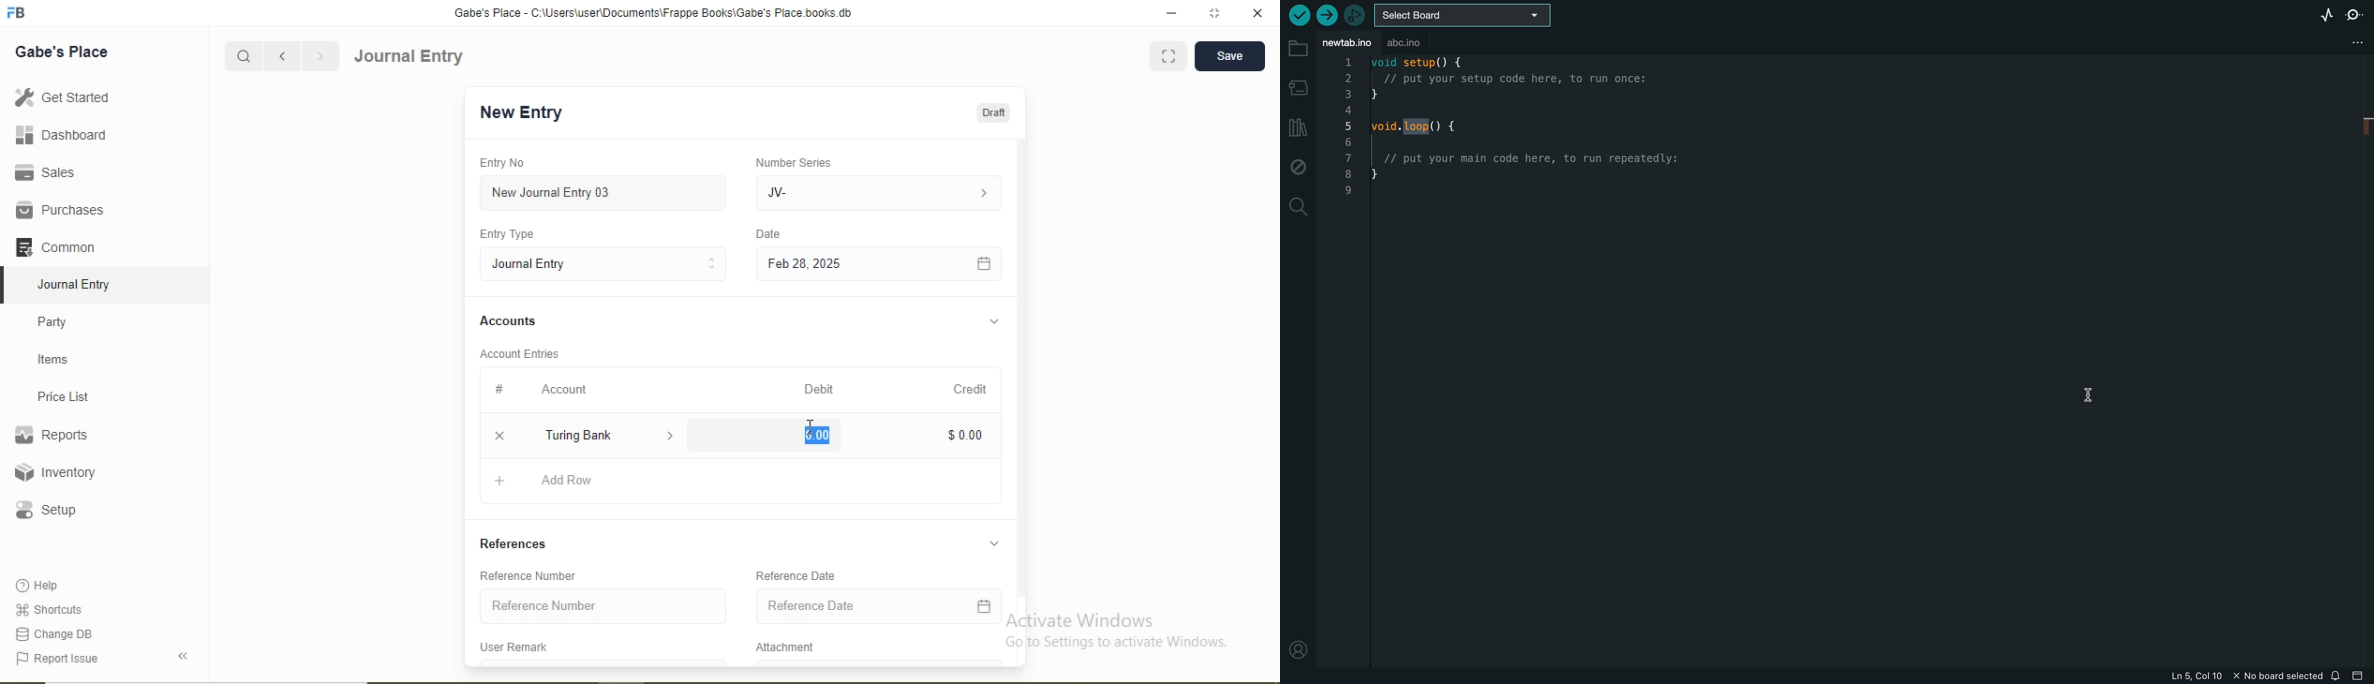 The width and height of the screenshot is (2380, 700). Describe the element at coordinates (242, 57) in the screenshot. I see `Search` at that location.